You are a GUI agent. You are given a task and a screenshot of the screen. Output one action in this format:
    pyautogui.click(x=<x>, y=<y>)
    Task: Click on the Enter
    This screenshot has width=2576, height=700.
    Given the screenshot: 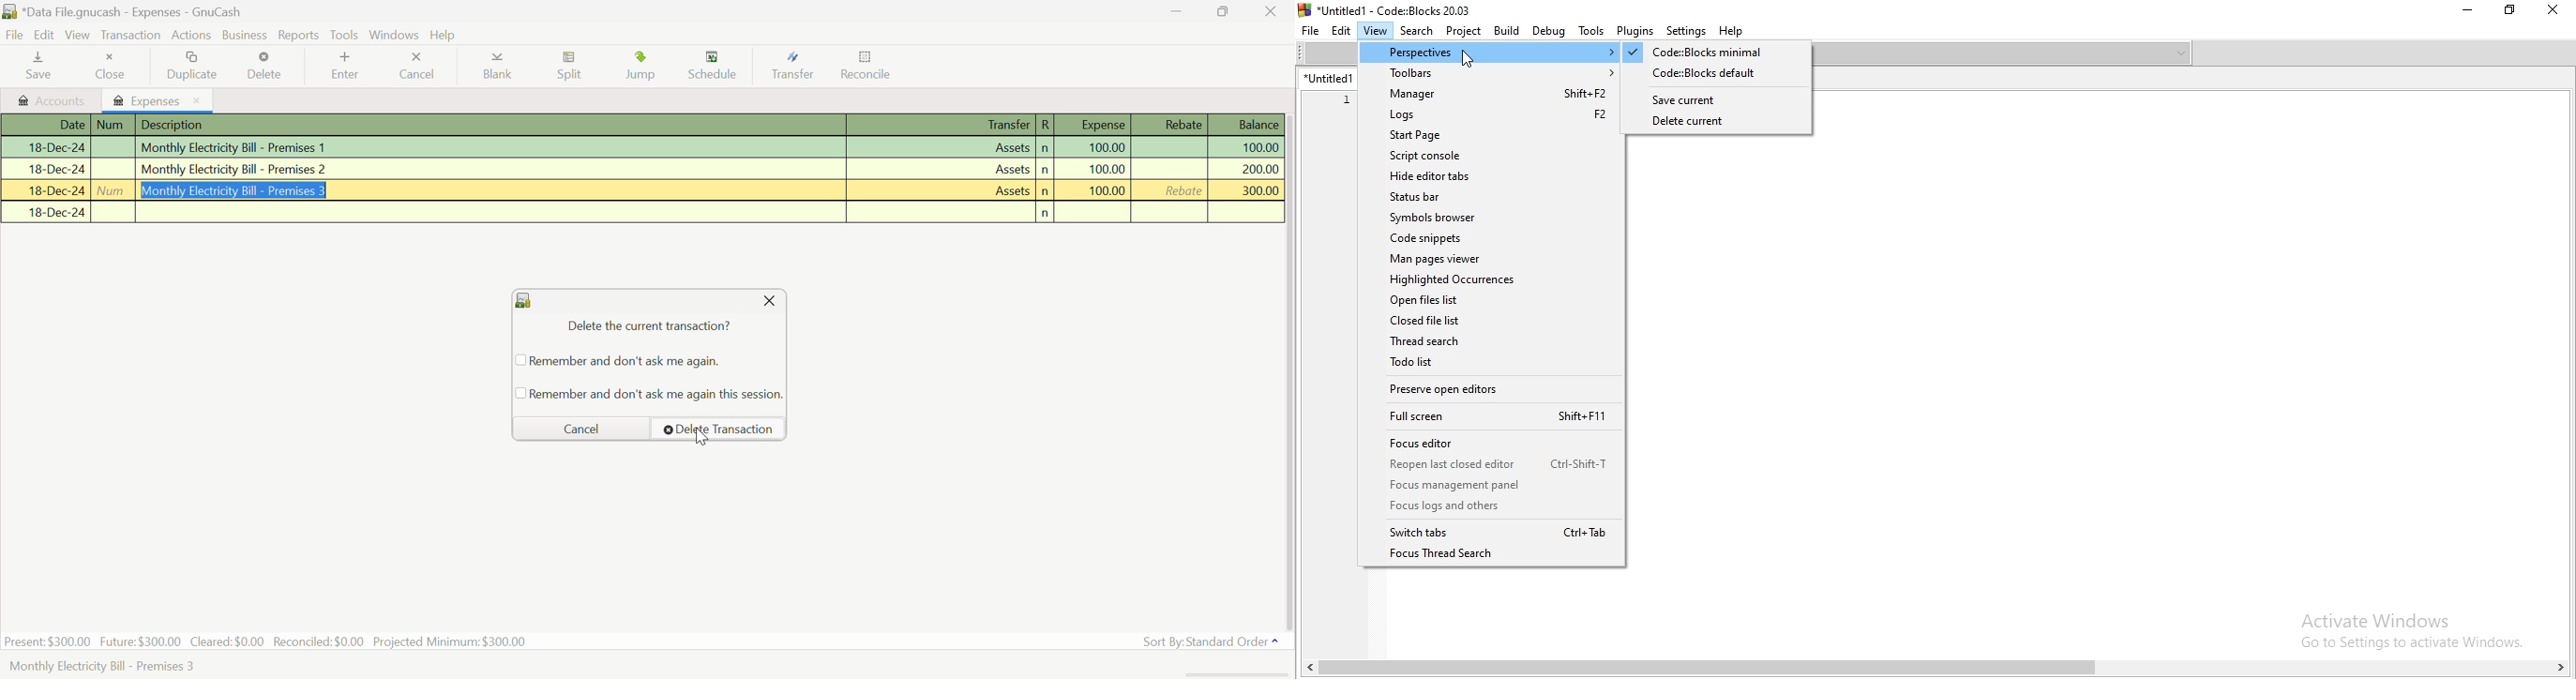 What is the action you would take?
    pyautogui.click(x=349, y=65)
    